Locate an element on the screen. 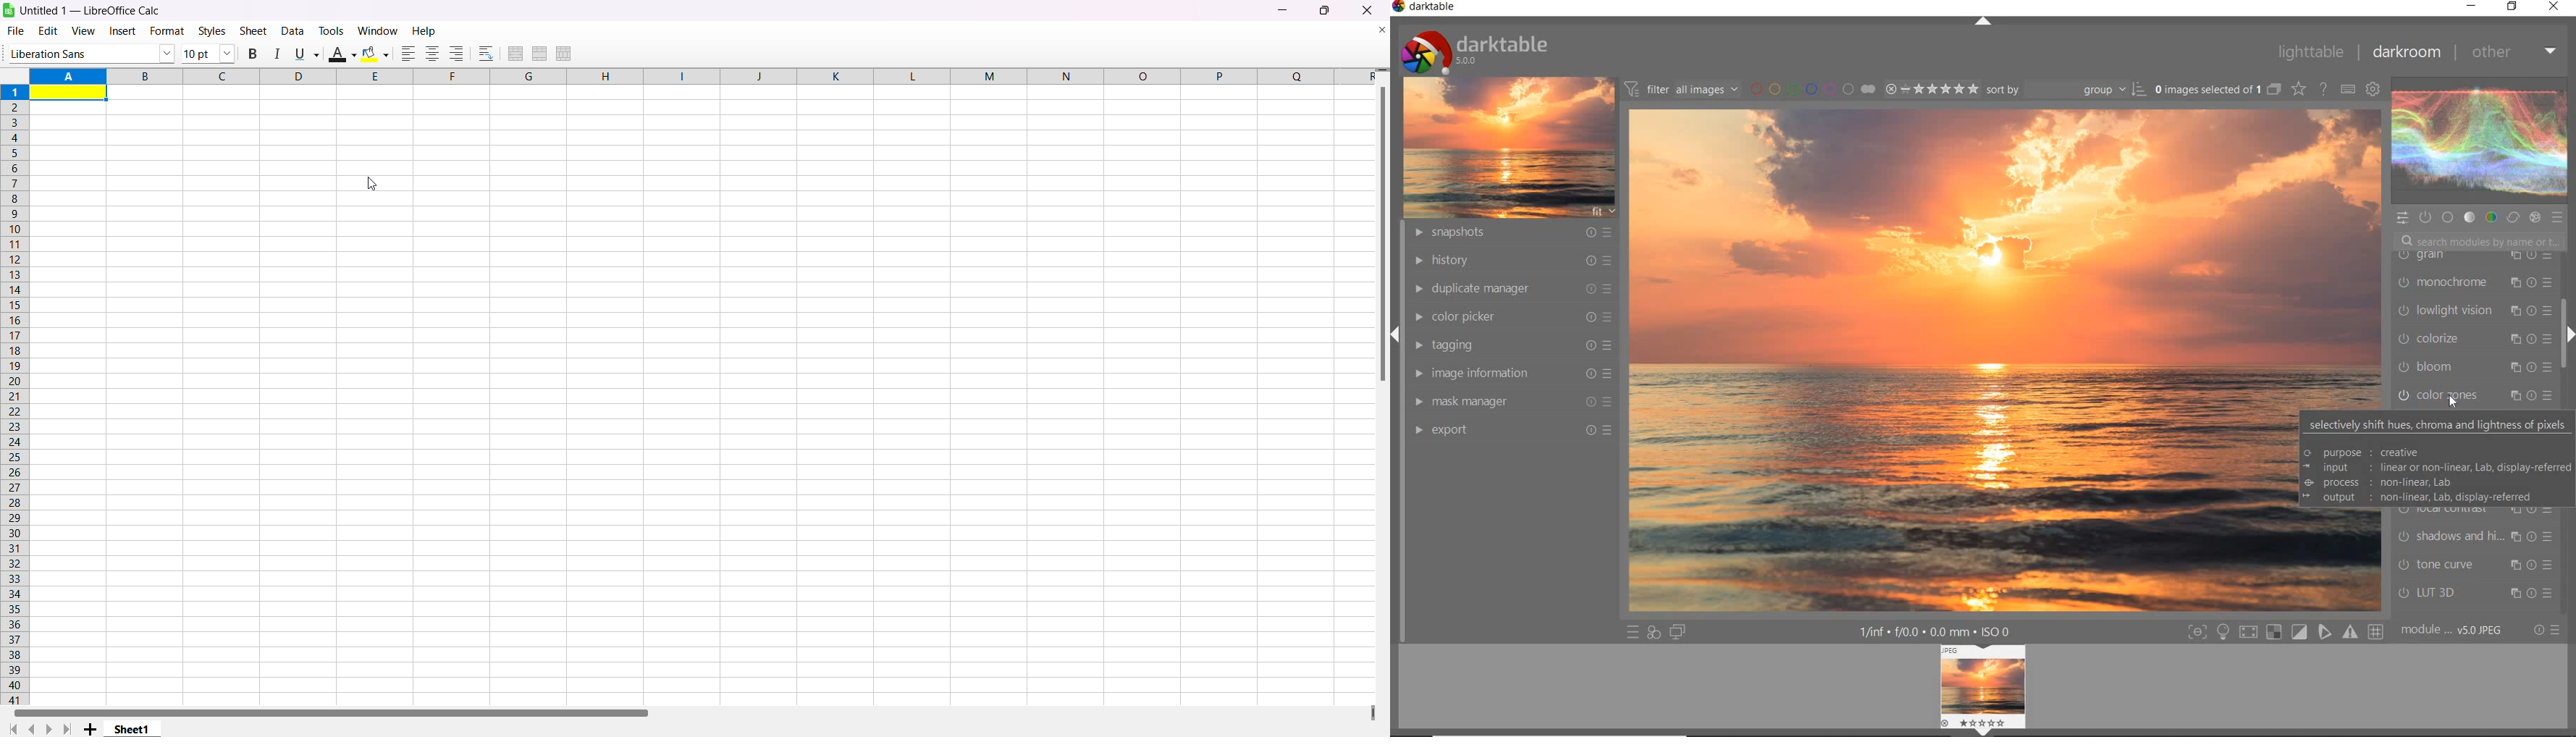  HISTORY is located at coordinates (1512, 260).